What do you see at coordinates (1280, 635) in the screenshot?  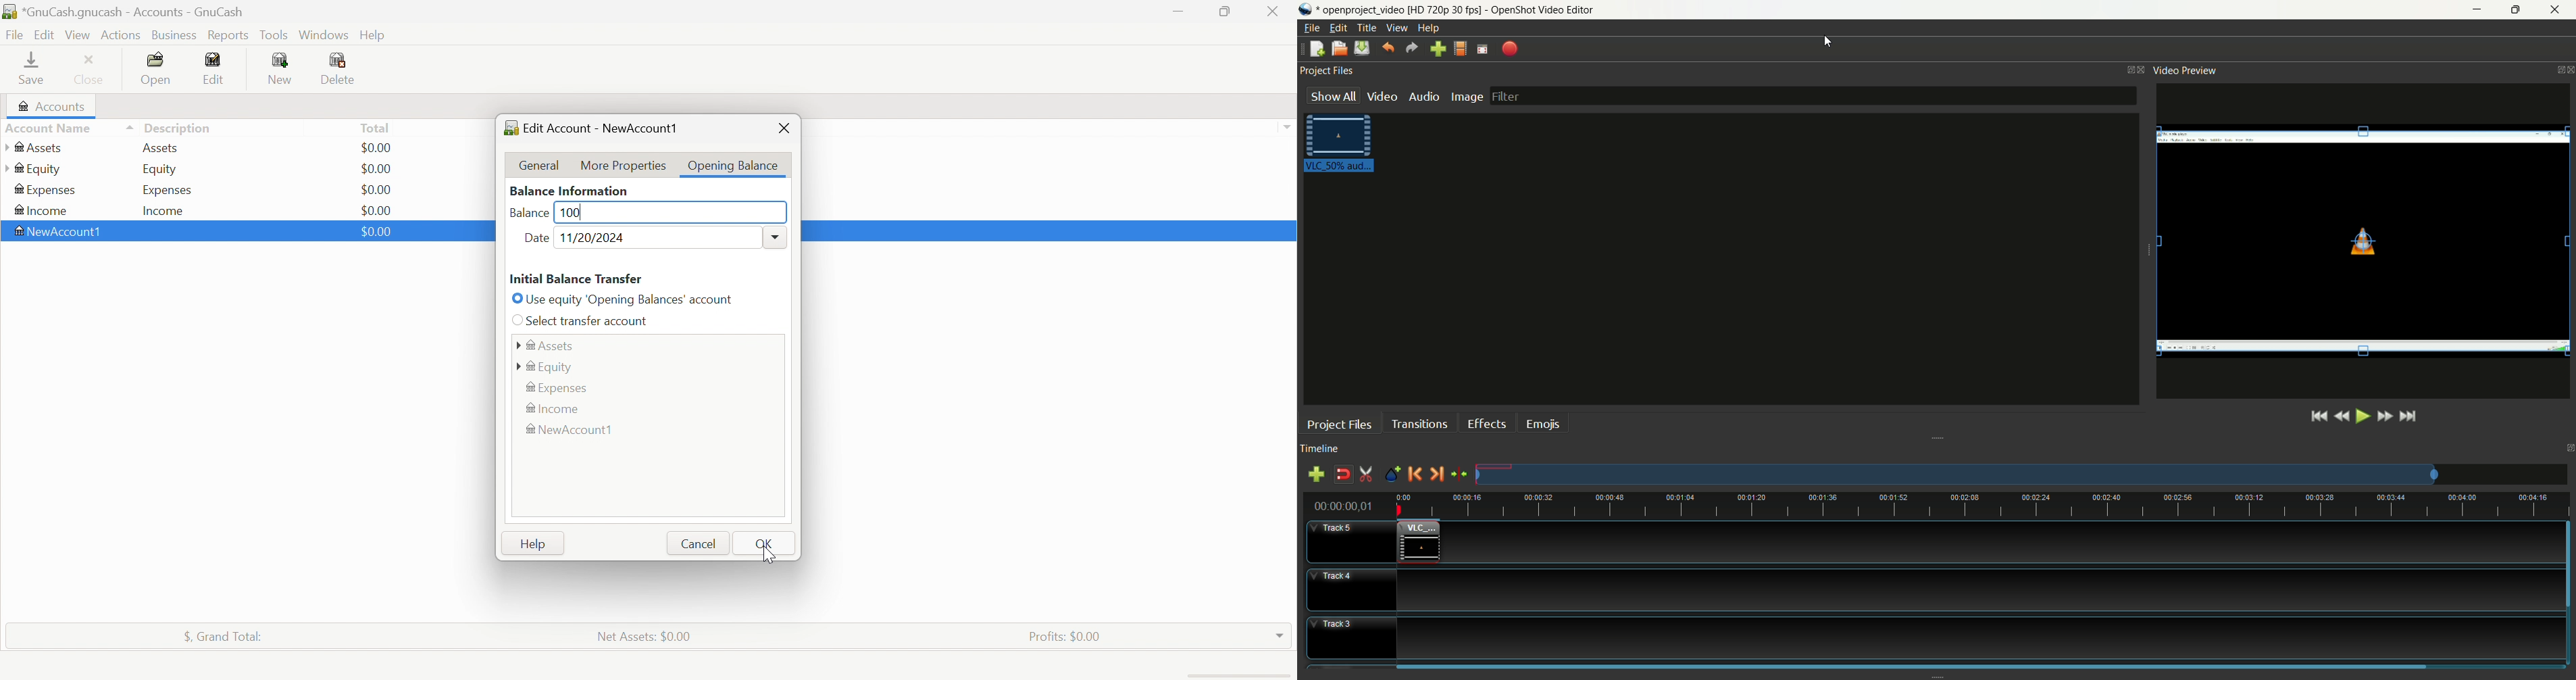 I see `Drop Down` at bounding box center [1280, 635].